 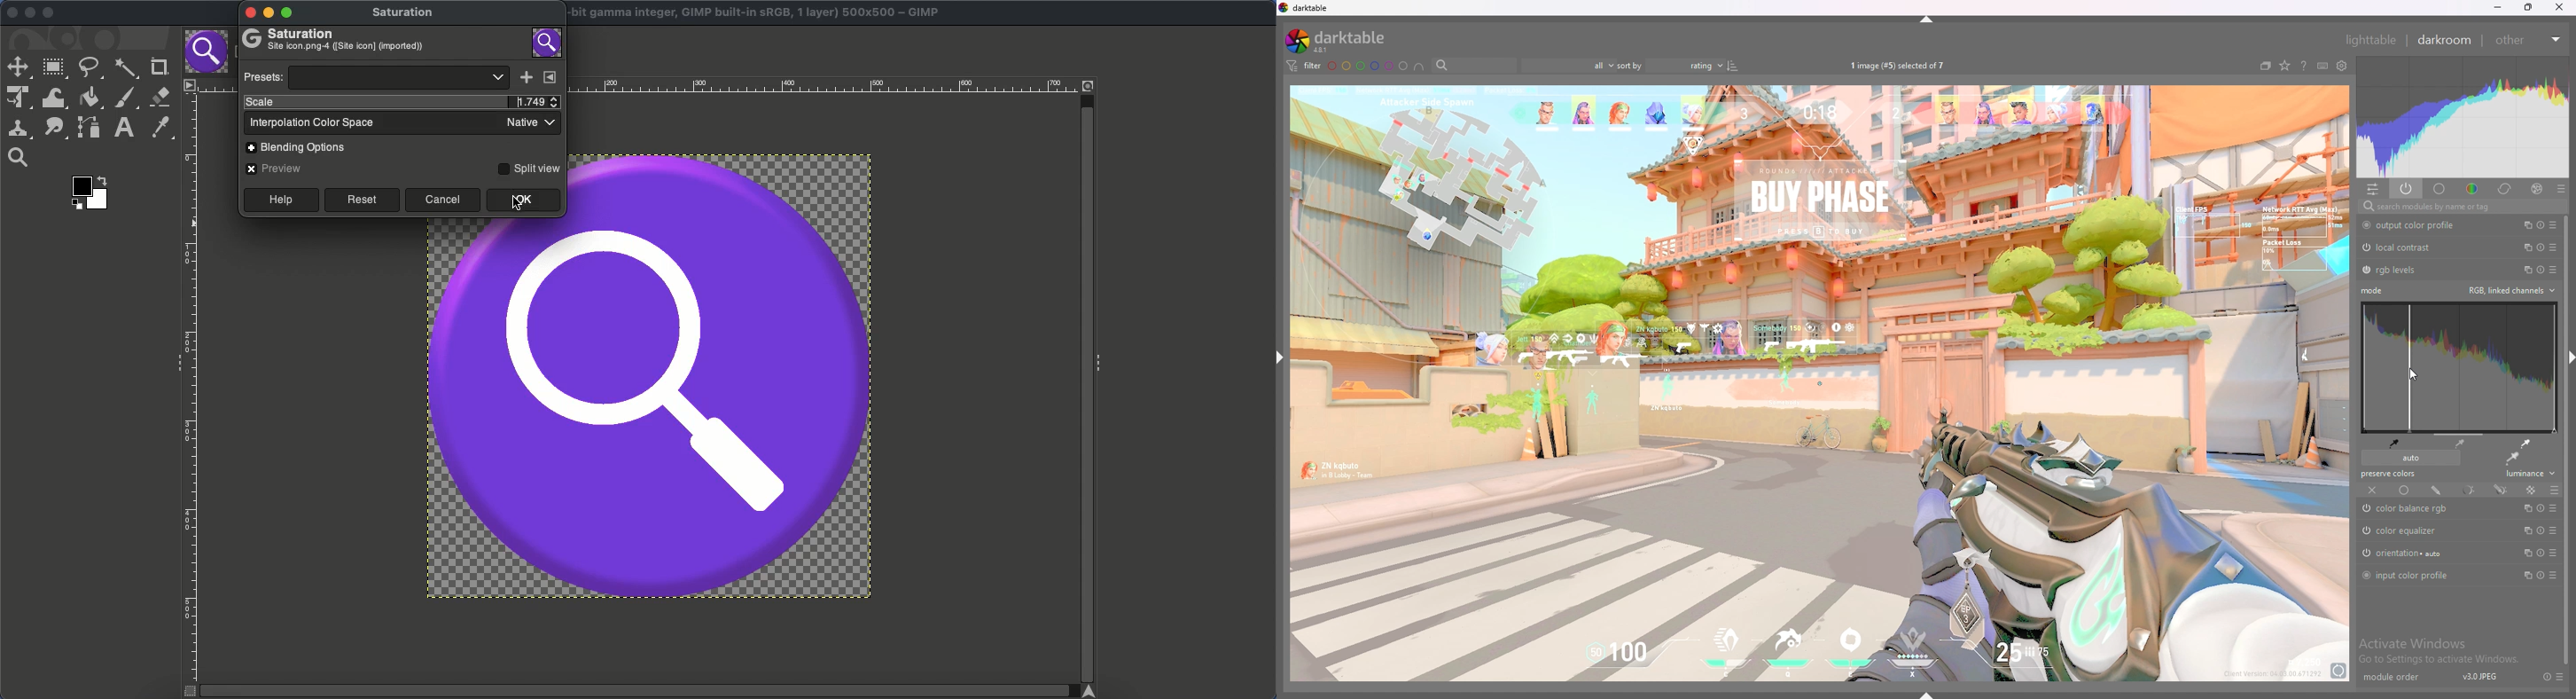 What do you see at coordinates (529, 102) in the screenshot?
I see `Increased saturation` at bounding box center [529, 102].